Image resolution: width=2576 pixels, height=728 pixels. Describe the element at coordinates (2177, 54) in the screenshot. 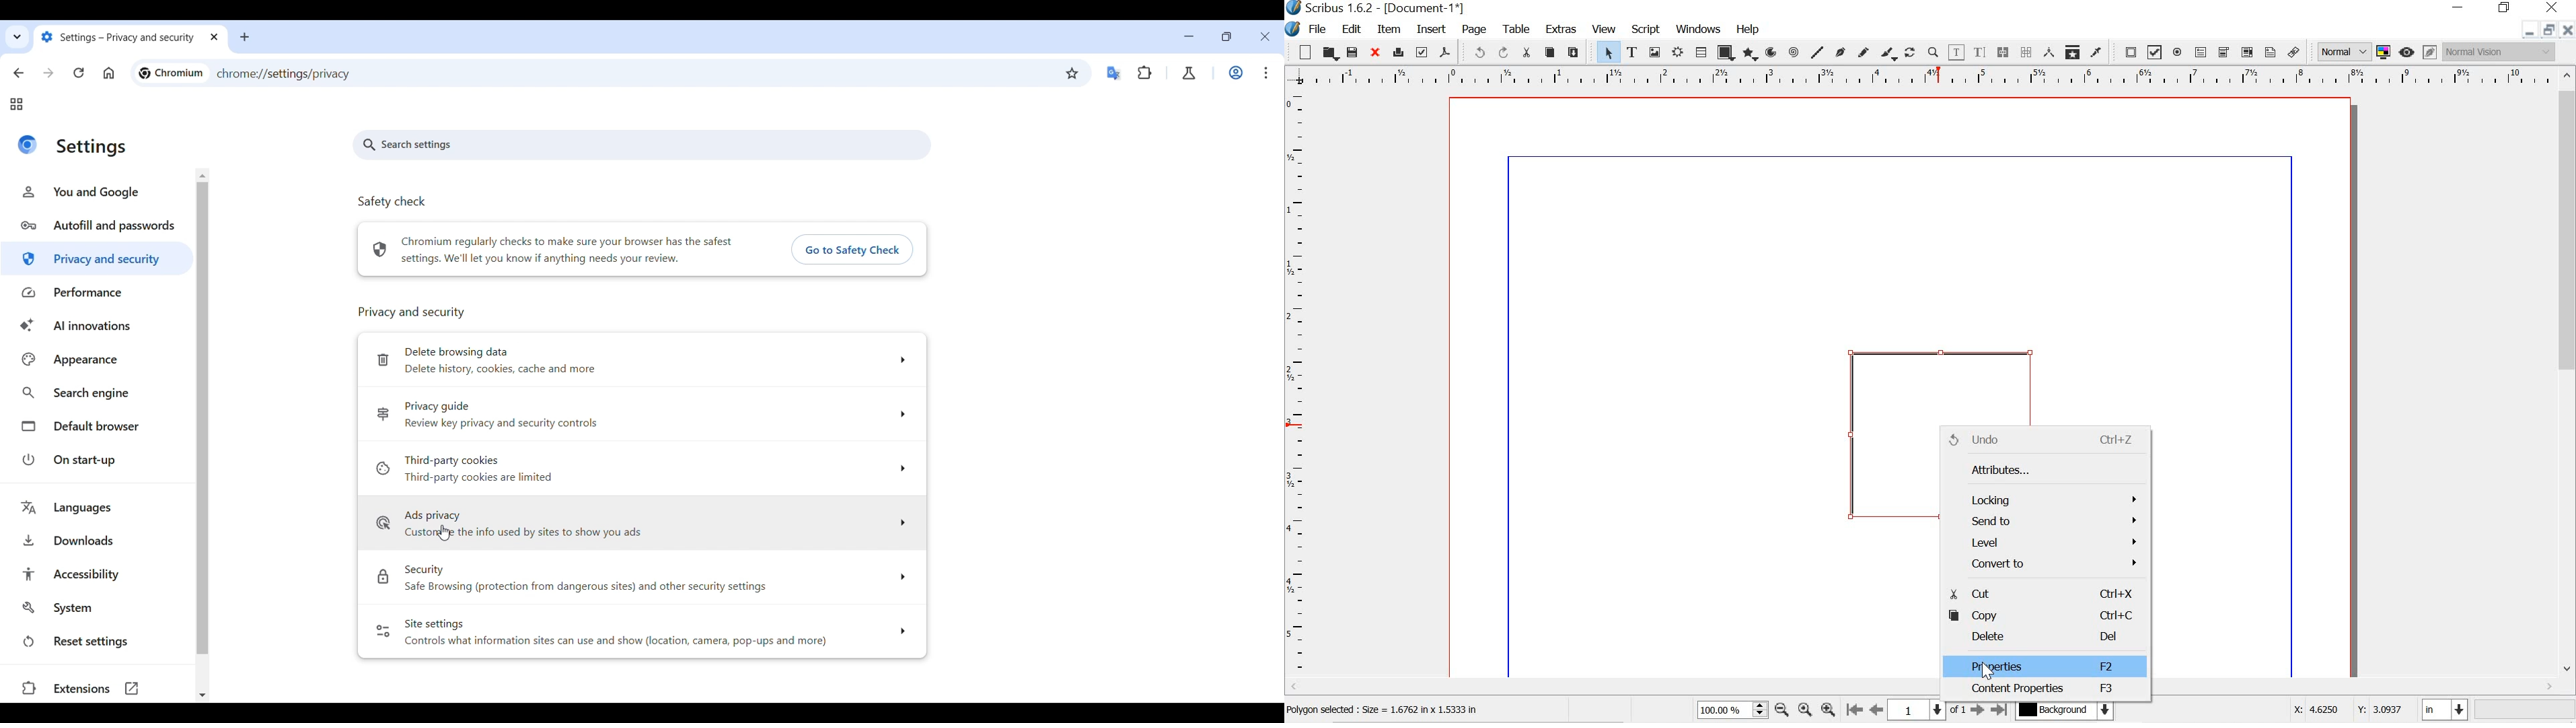

I see `pdf radio button` at that location.